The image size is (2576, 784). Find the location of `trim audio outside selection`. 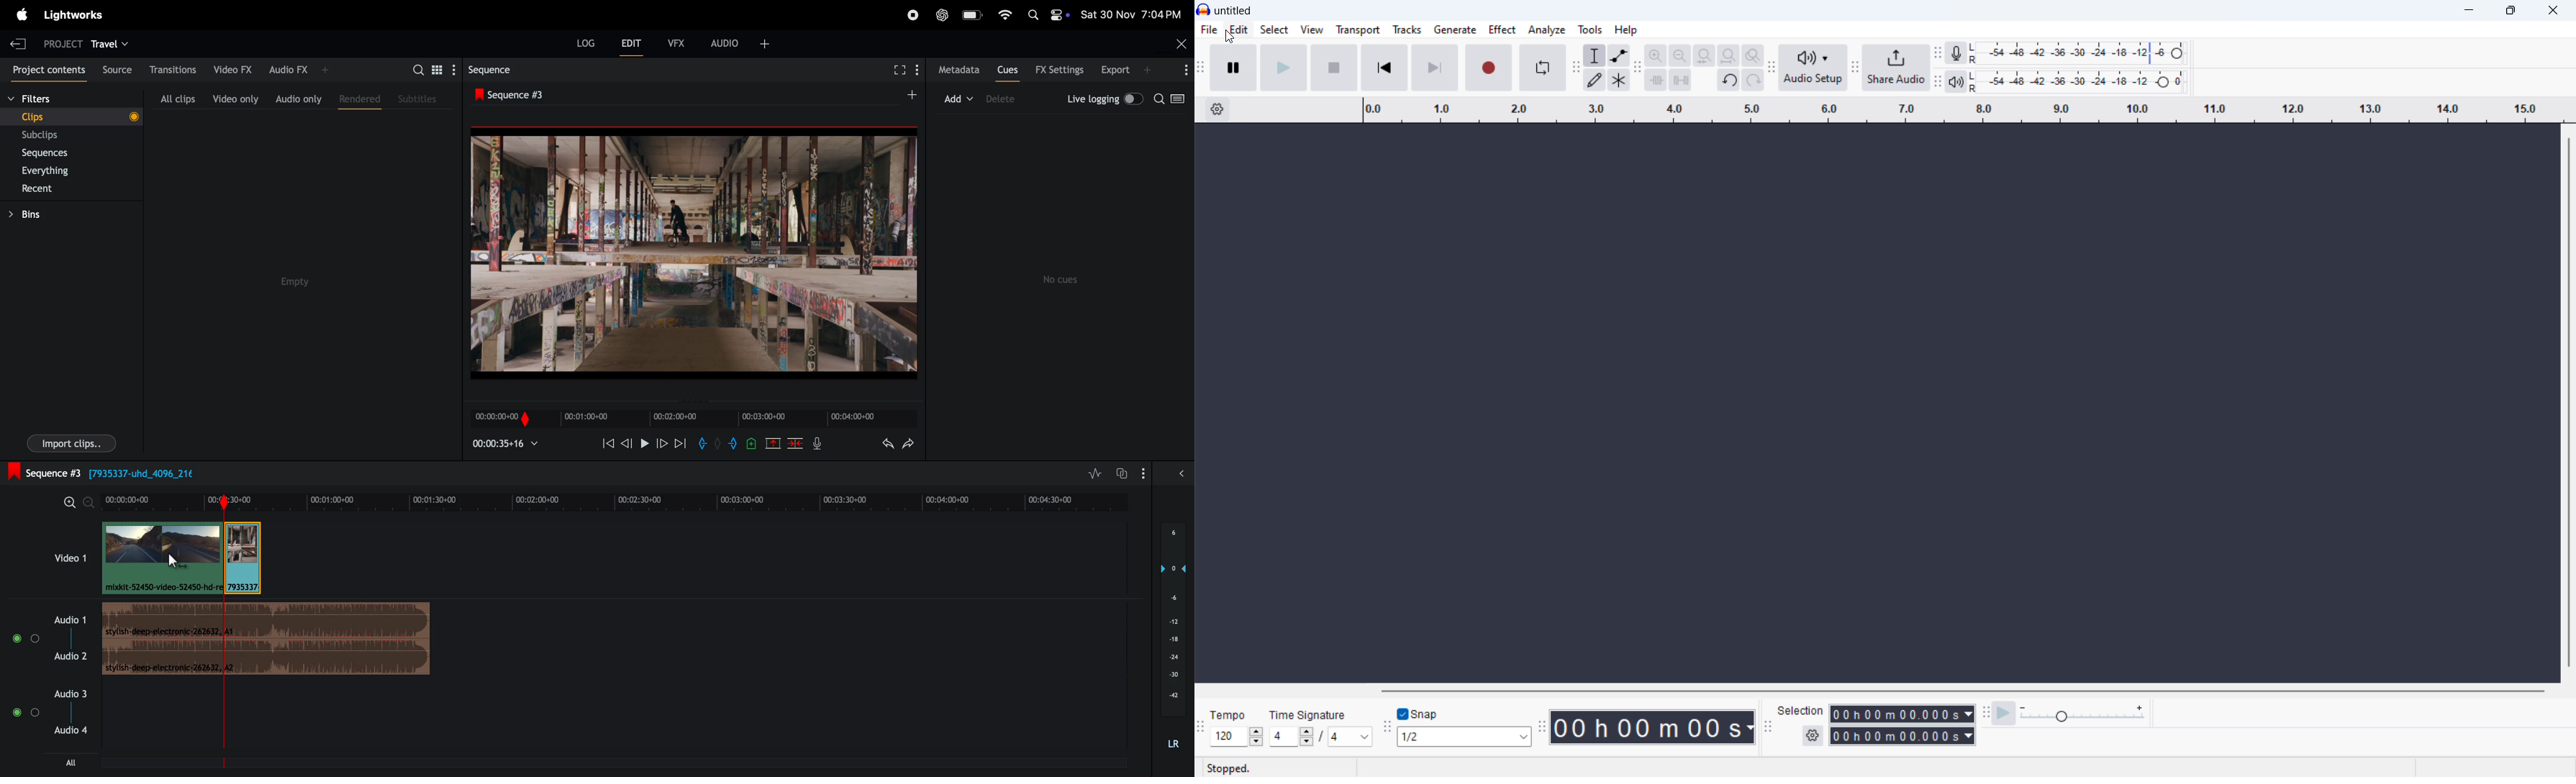

trim audio outside selection is located at coordinates (1656, 81).